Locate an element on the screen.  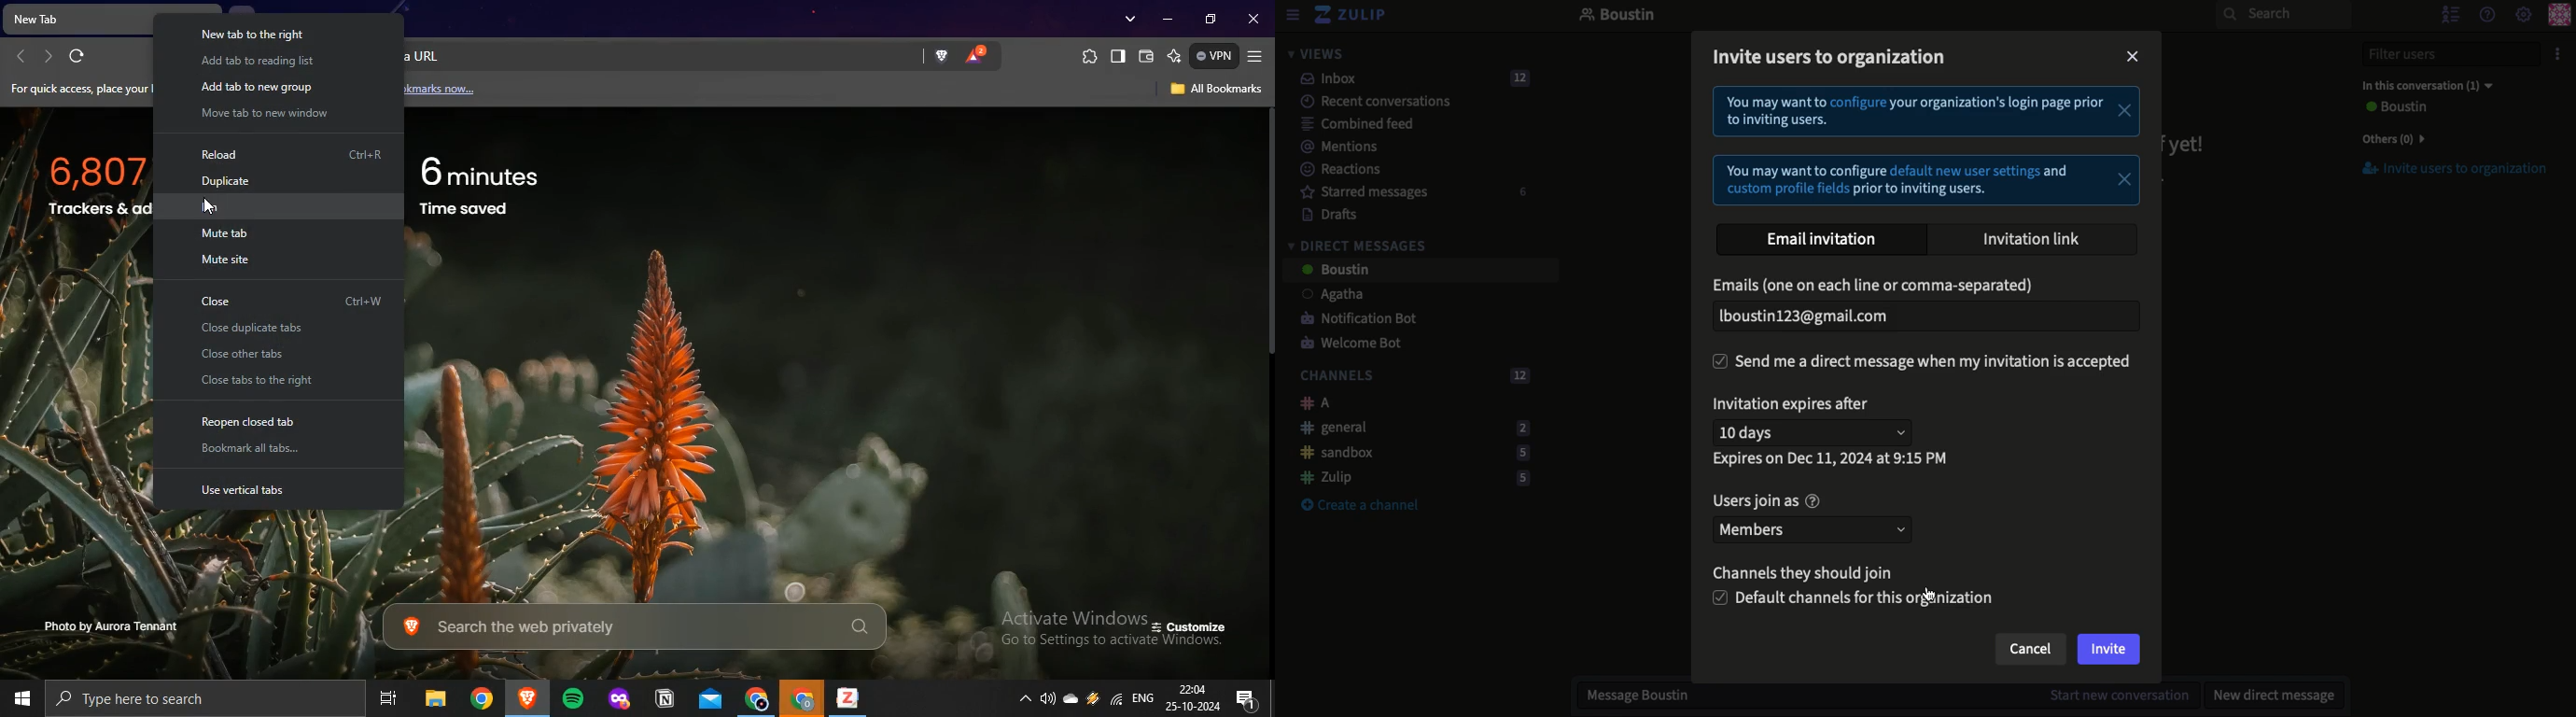
close duplicate tabs is located at coordinates (266, 330).